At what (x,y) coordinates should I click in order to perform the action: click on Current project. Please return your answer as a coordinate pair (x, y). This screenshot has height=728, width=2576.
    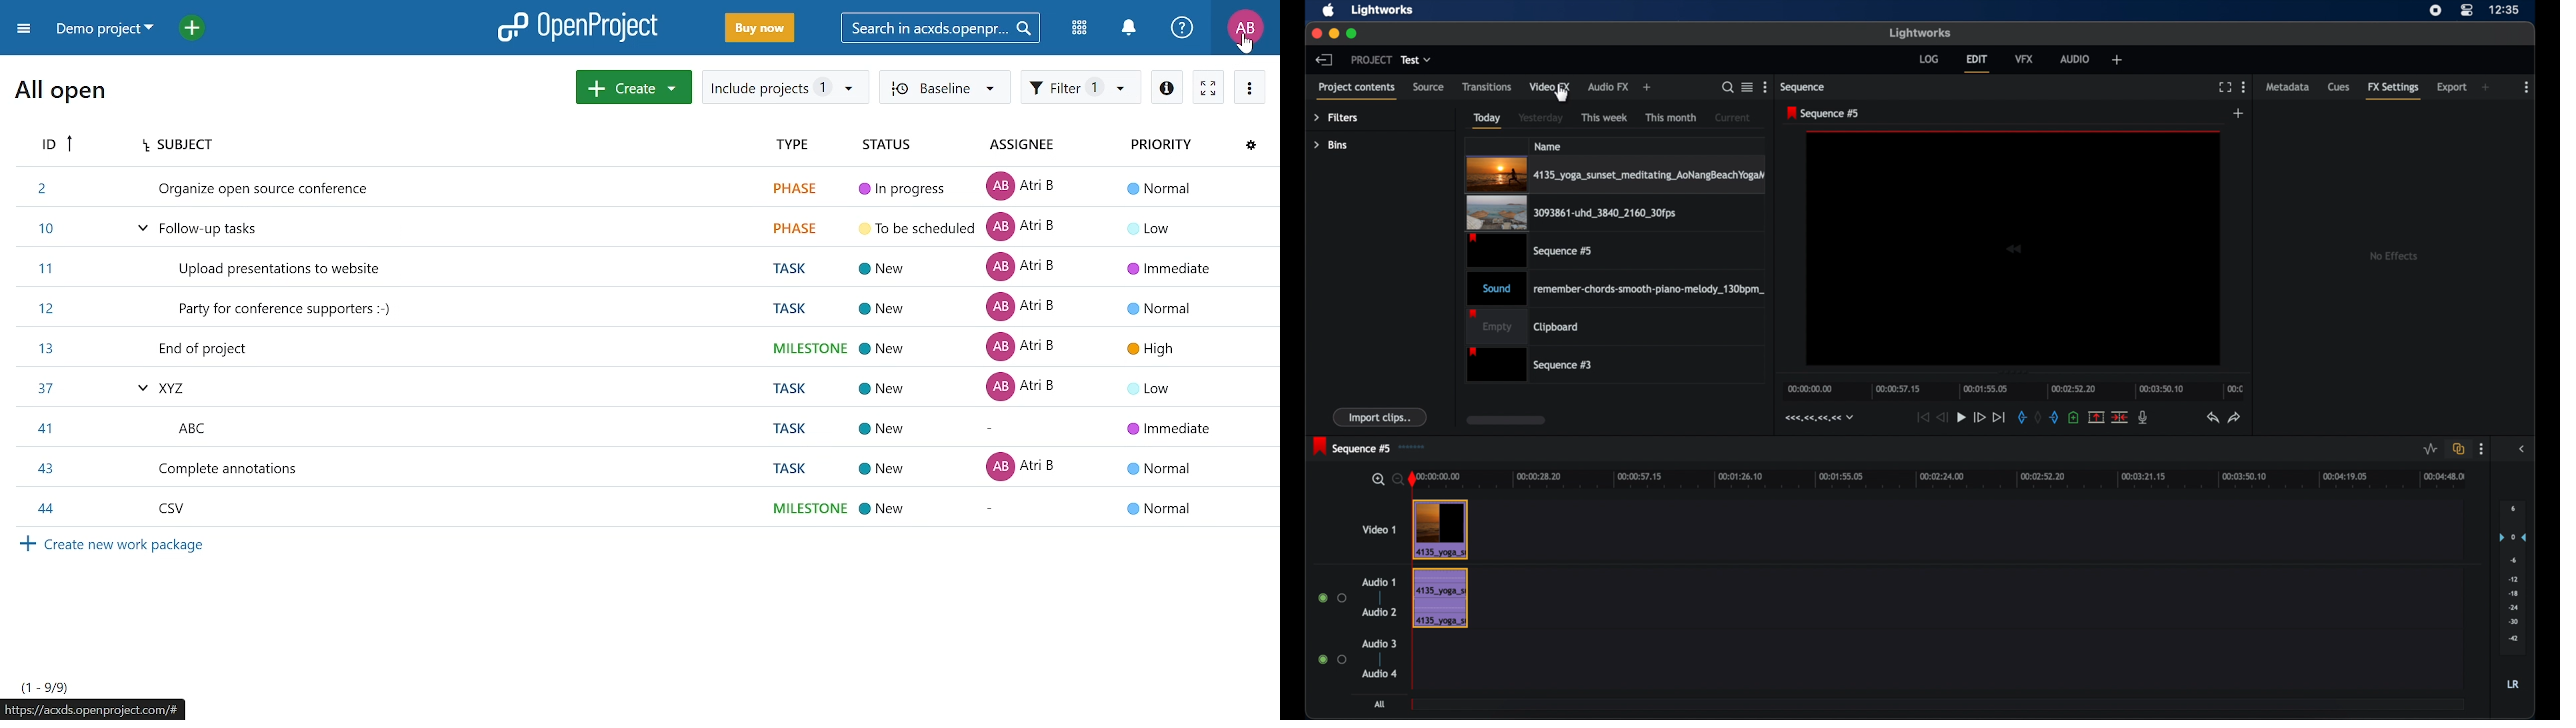
    Looking at the image, I should click on (107, 31).